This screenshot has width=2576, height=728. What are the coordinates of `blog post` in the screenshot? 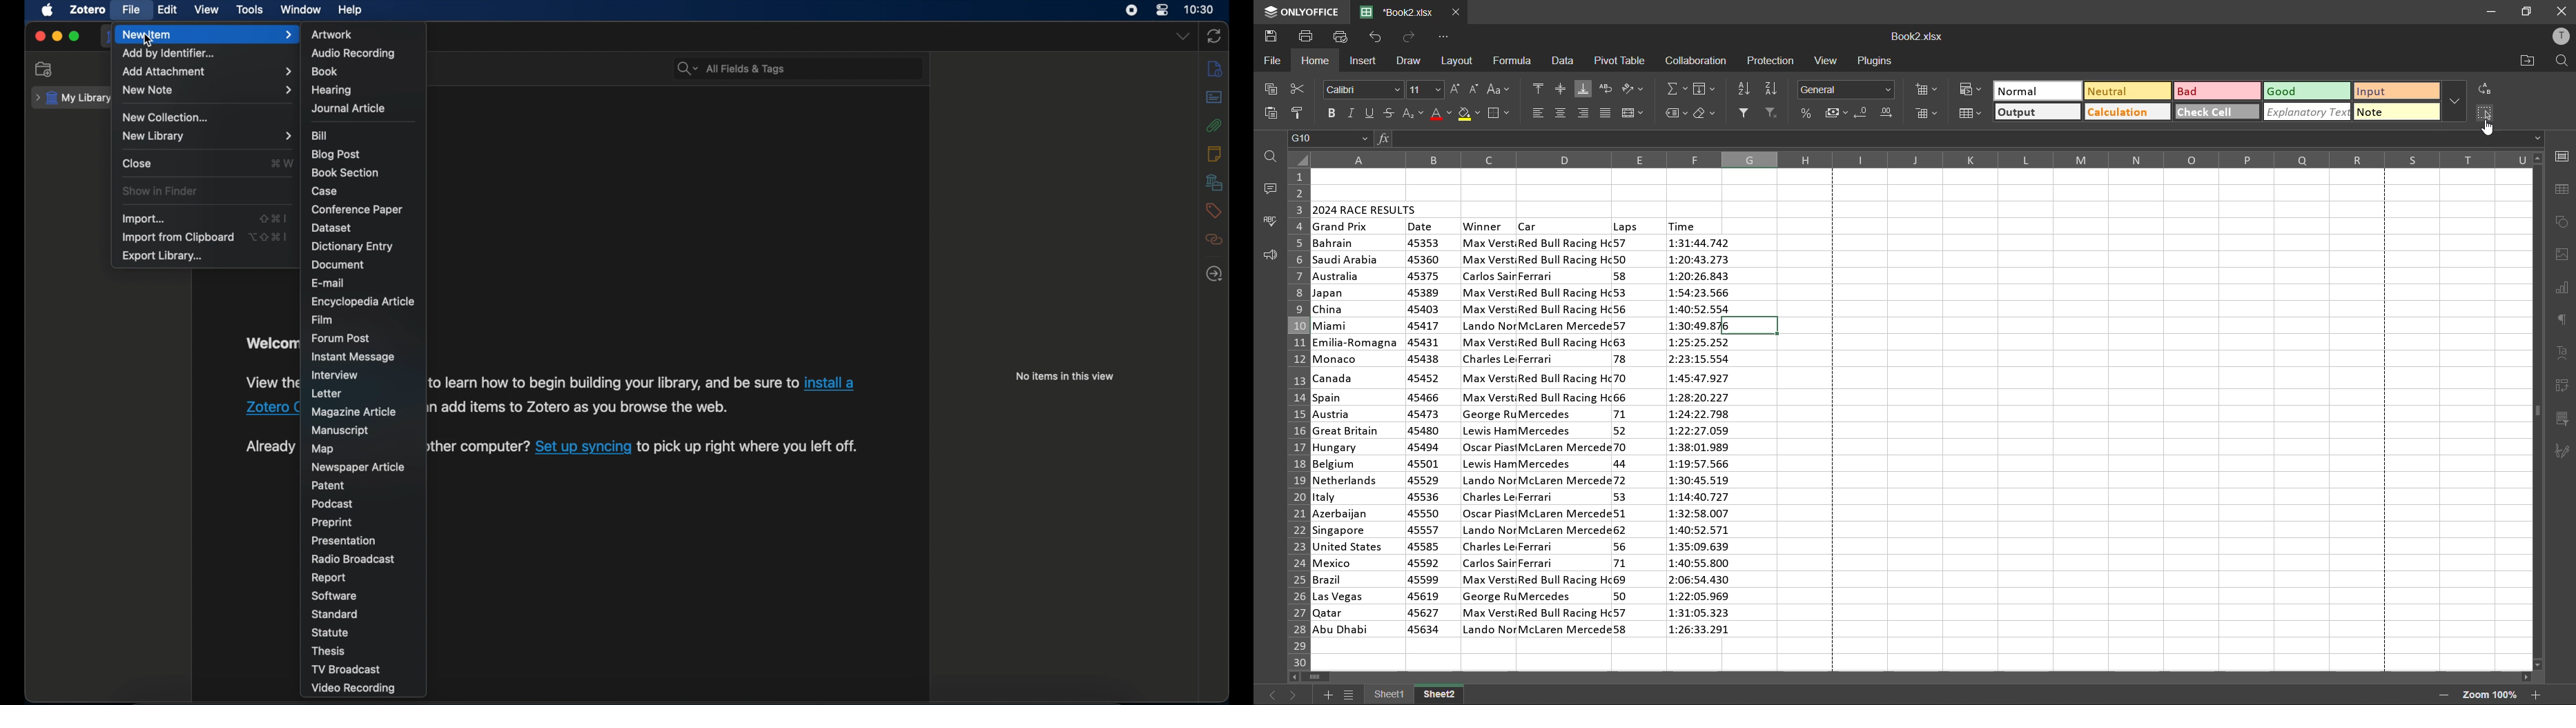 It's located at (336, 154).